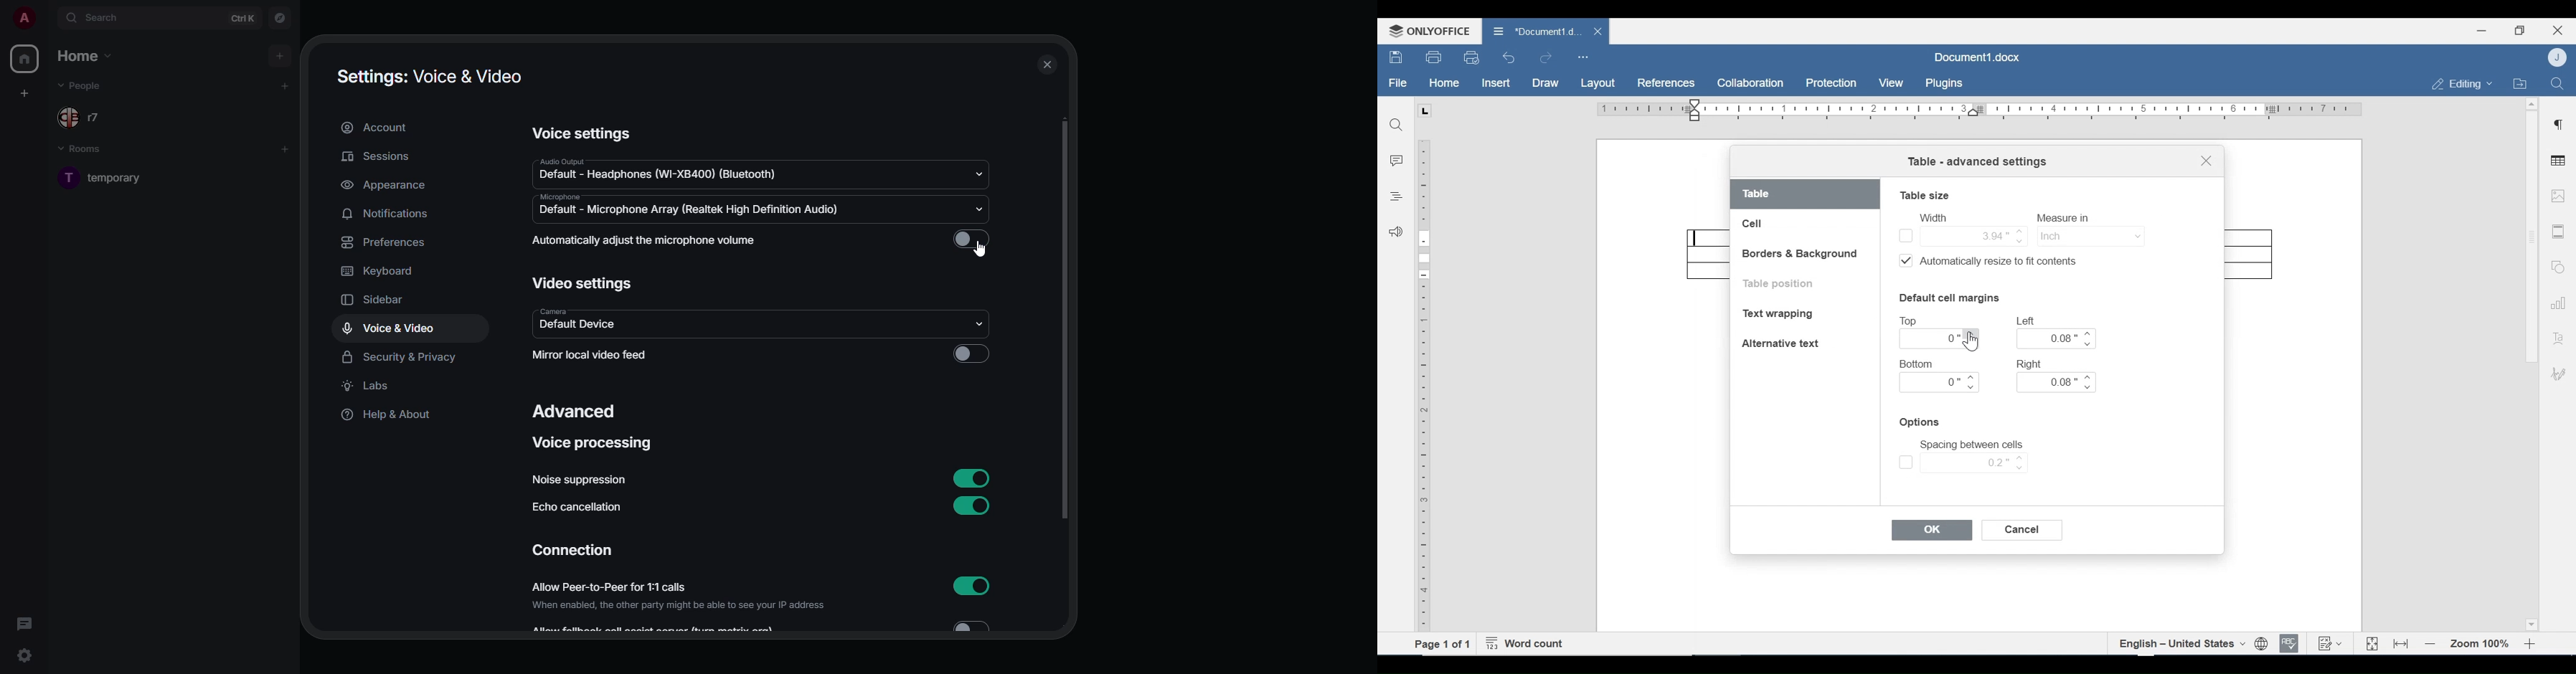 The image size is (2576, 700). Describe the element at coordinates (2519, 82) in the screenshot. I see `Open Filelocation` at that location.